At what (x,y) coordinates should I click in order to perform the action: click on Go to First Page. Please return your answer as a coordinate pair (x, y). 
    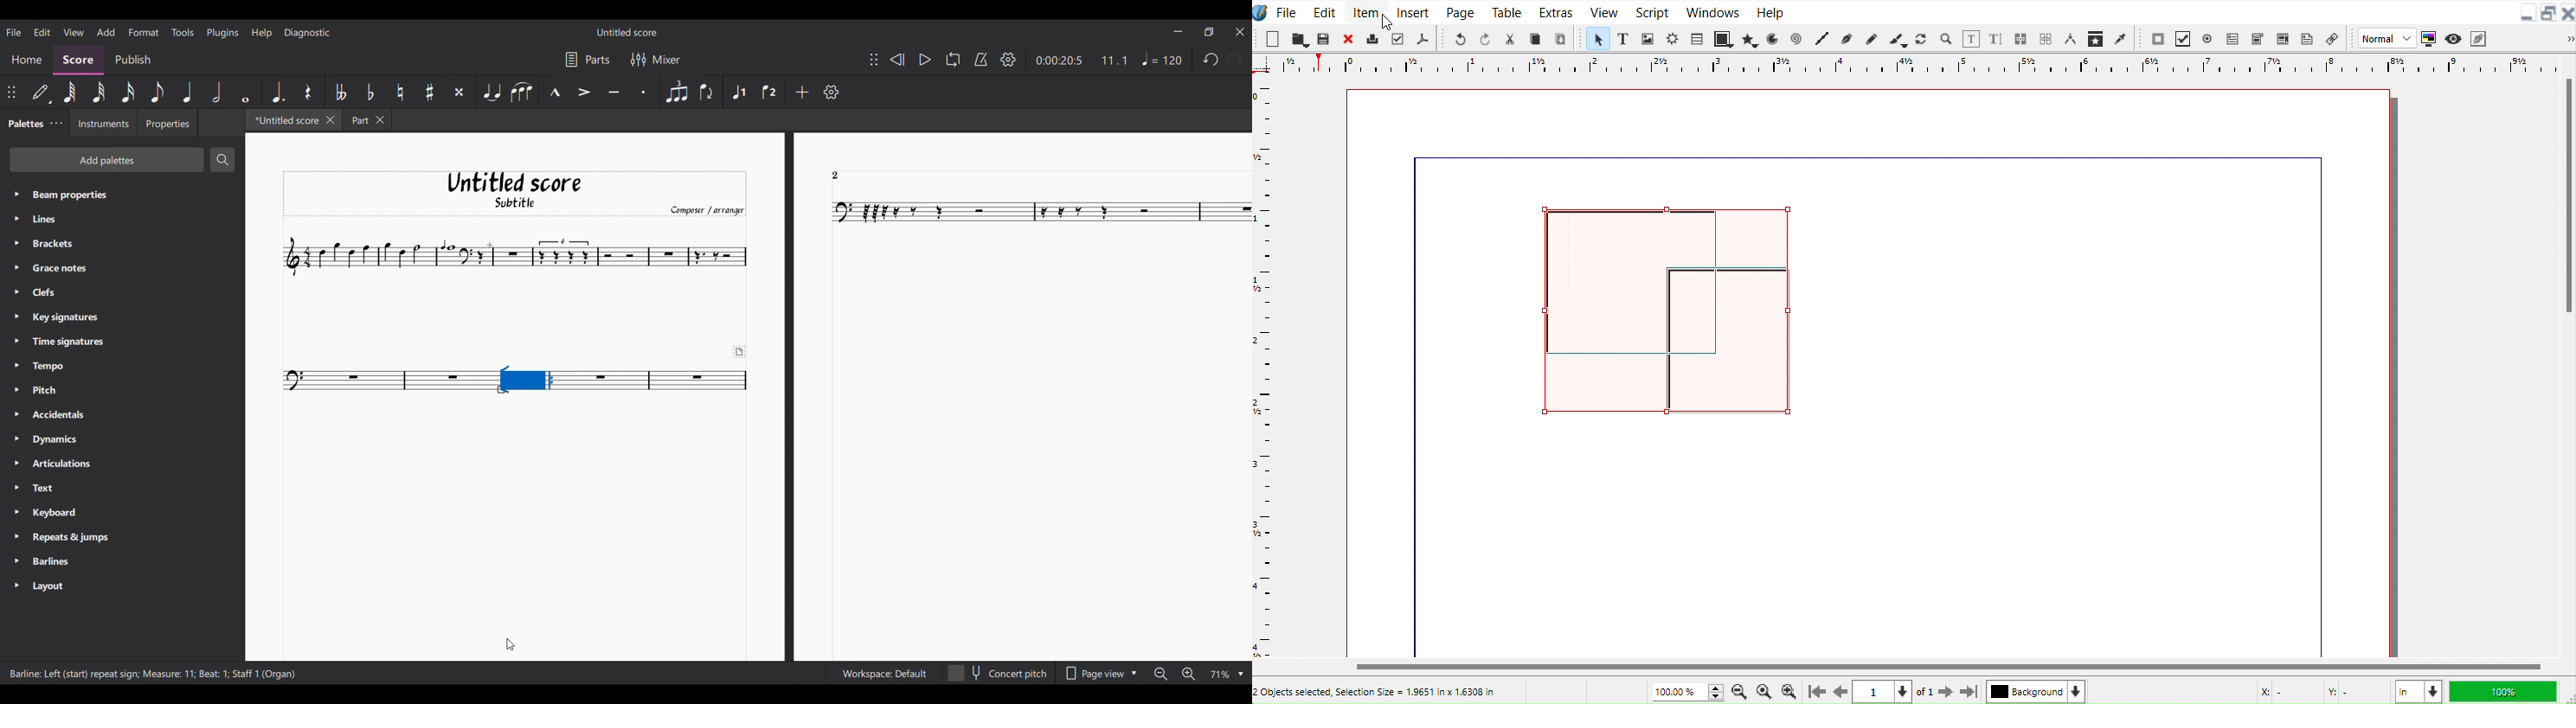
    Looking at the image, I should click on (1815, 692).